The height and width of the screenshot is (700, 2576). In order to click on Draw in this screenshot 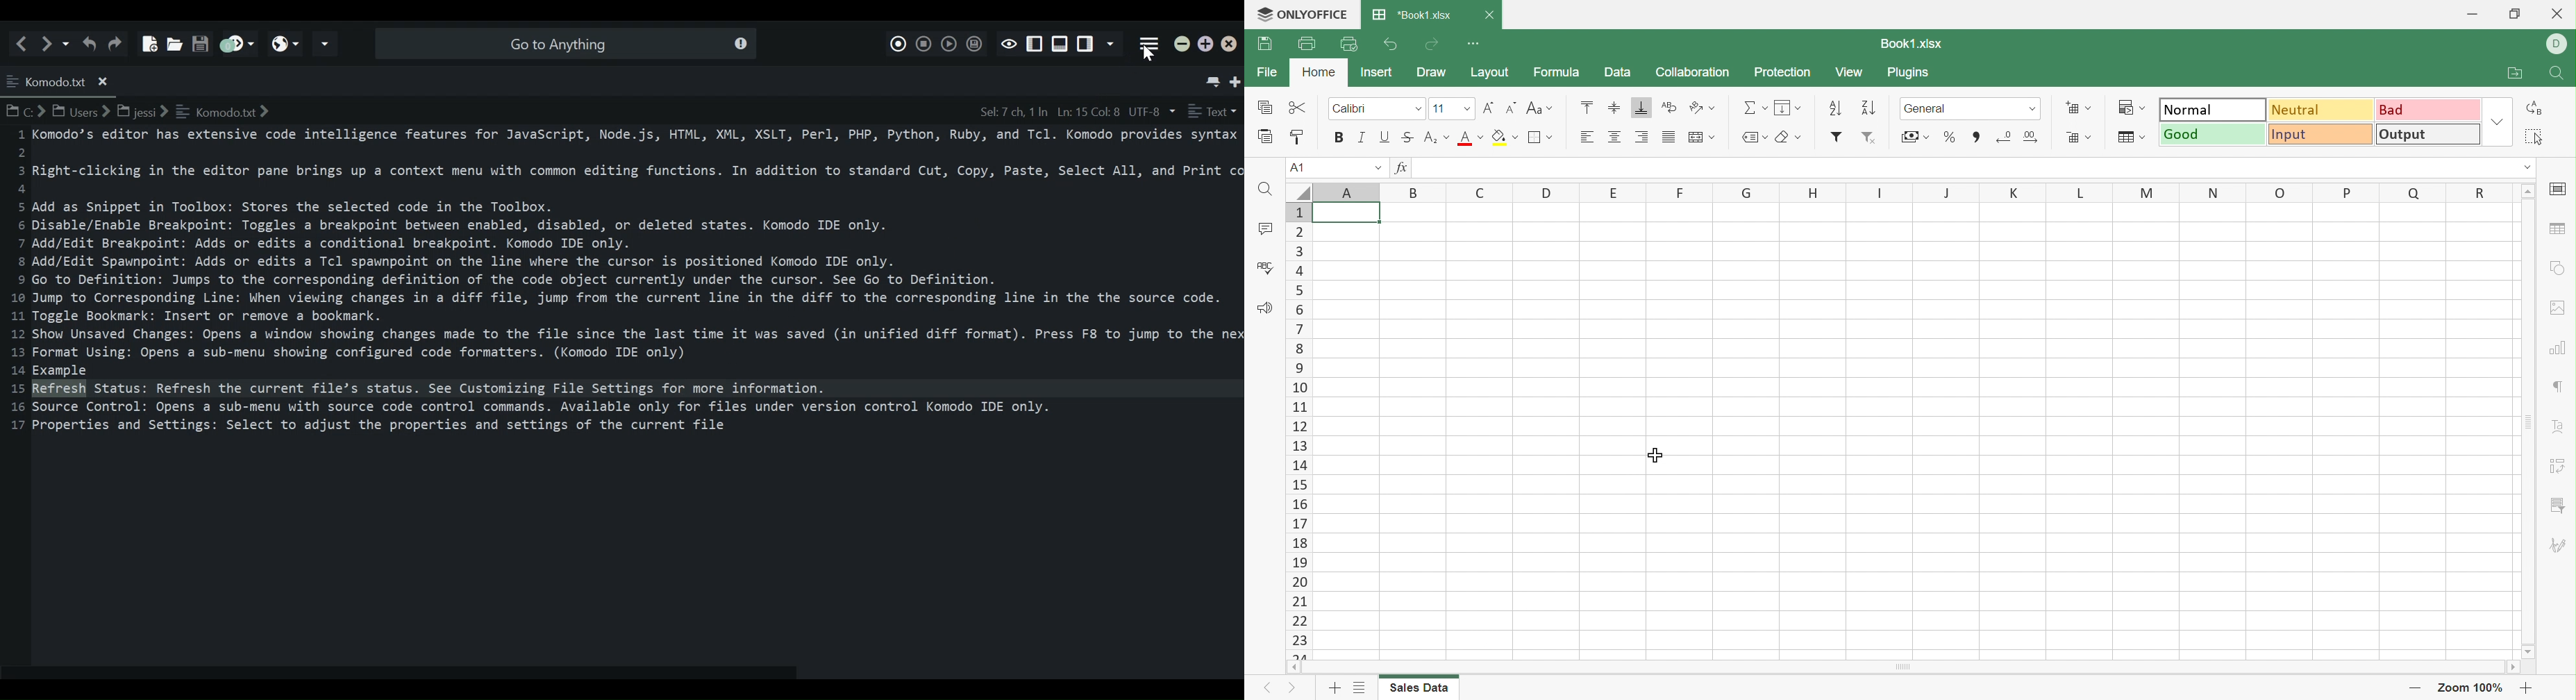, I will do `click(1433, 72)`.